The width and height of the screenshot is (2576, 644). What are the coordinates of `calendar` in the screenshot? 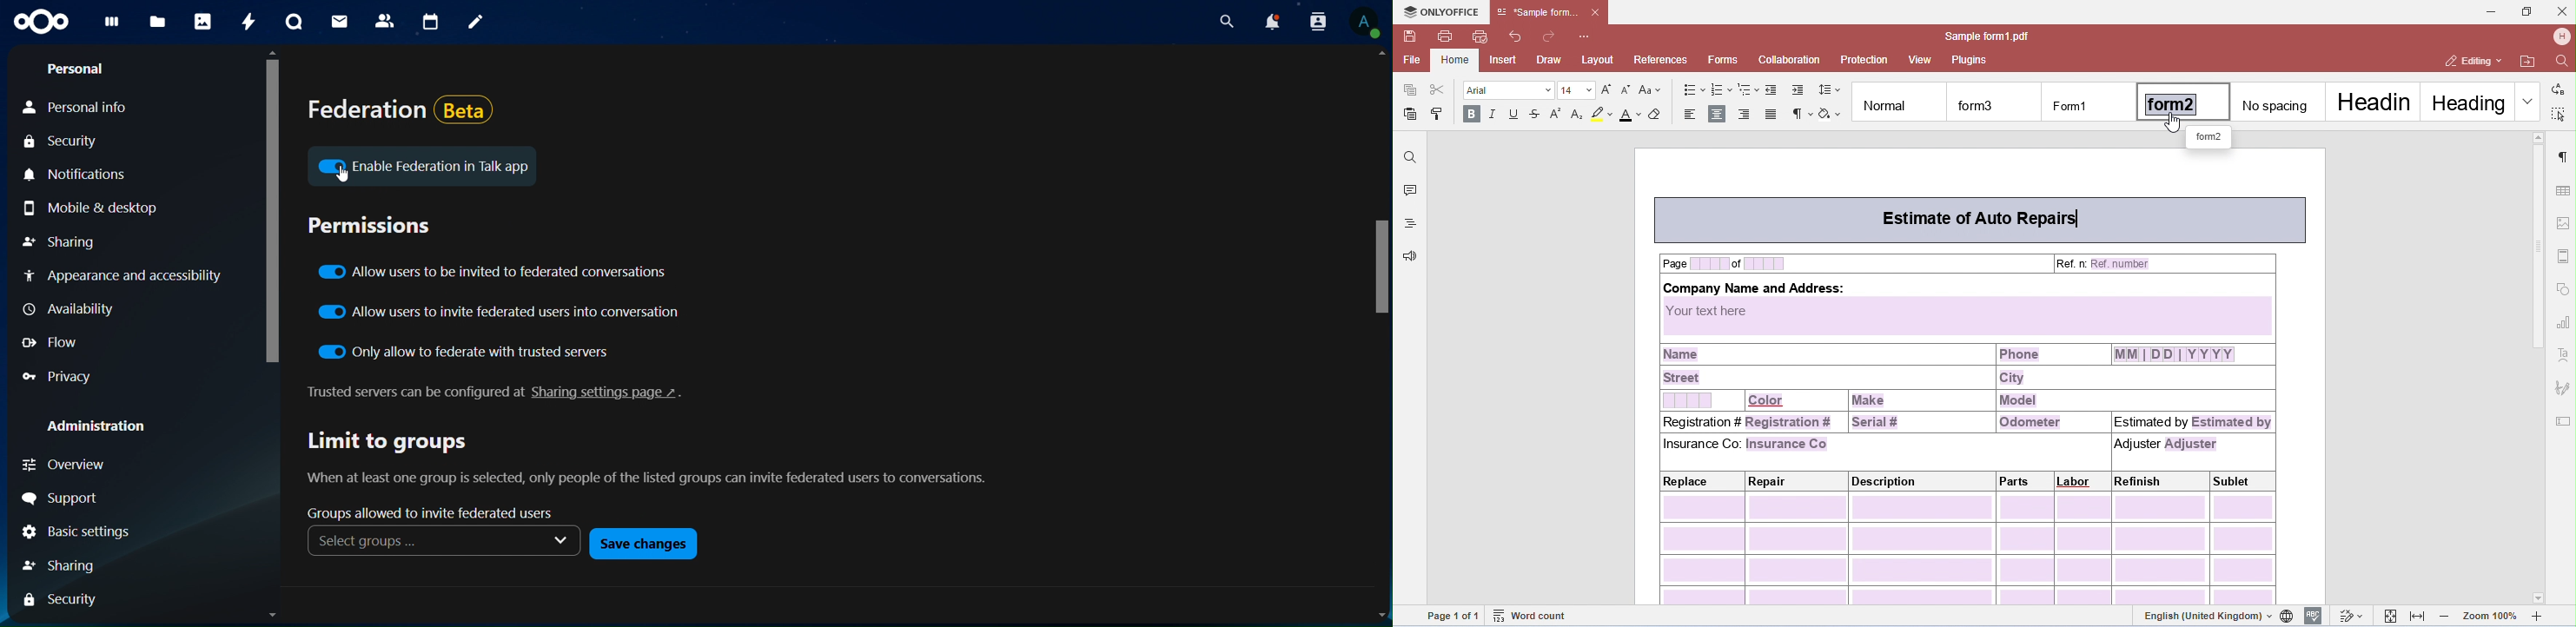 It's located at (430, 23).